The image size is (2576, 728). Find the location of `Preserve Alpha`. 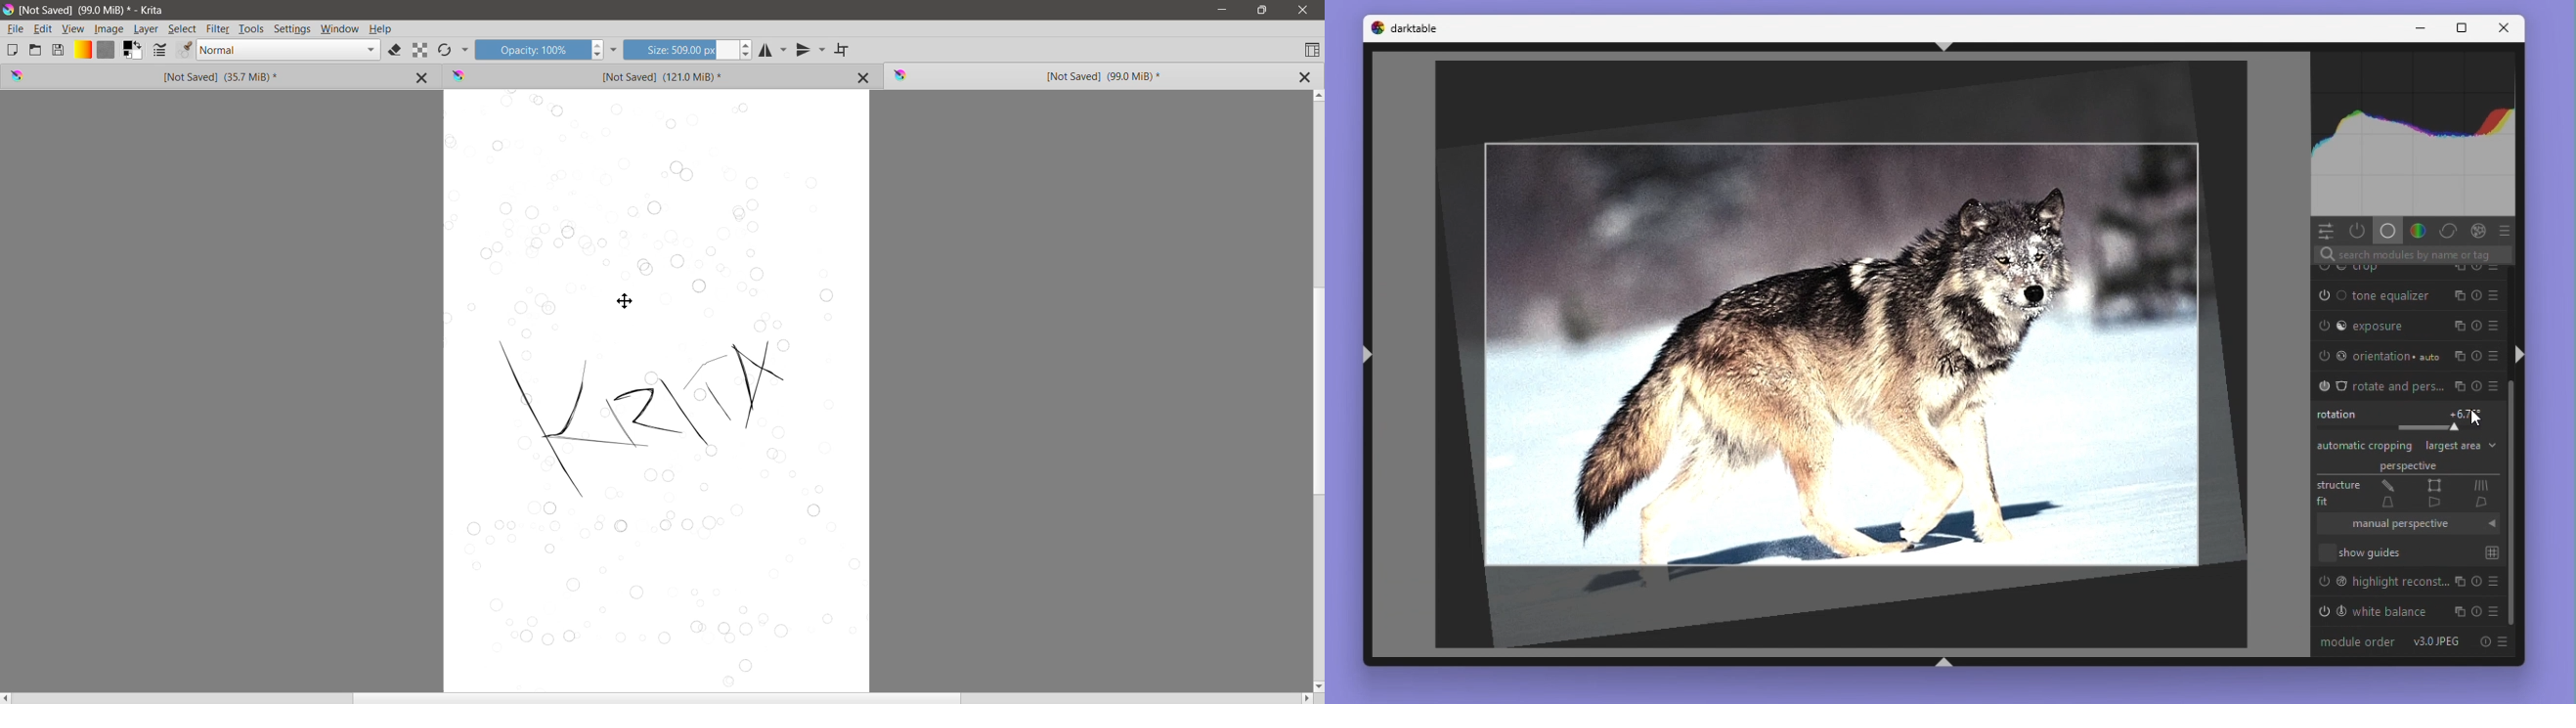

Preserve Alpha is located at coordinates (420, 50).